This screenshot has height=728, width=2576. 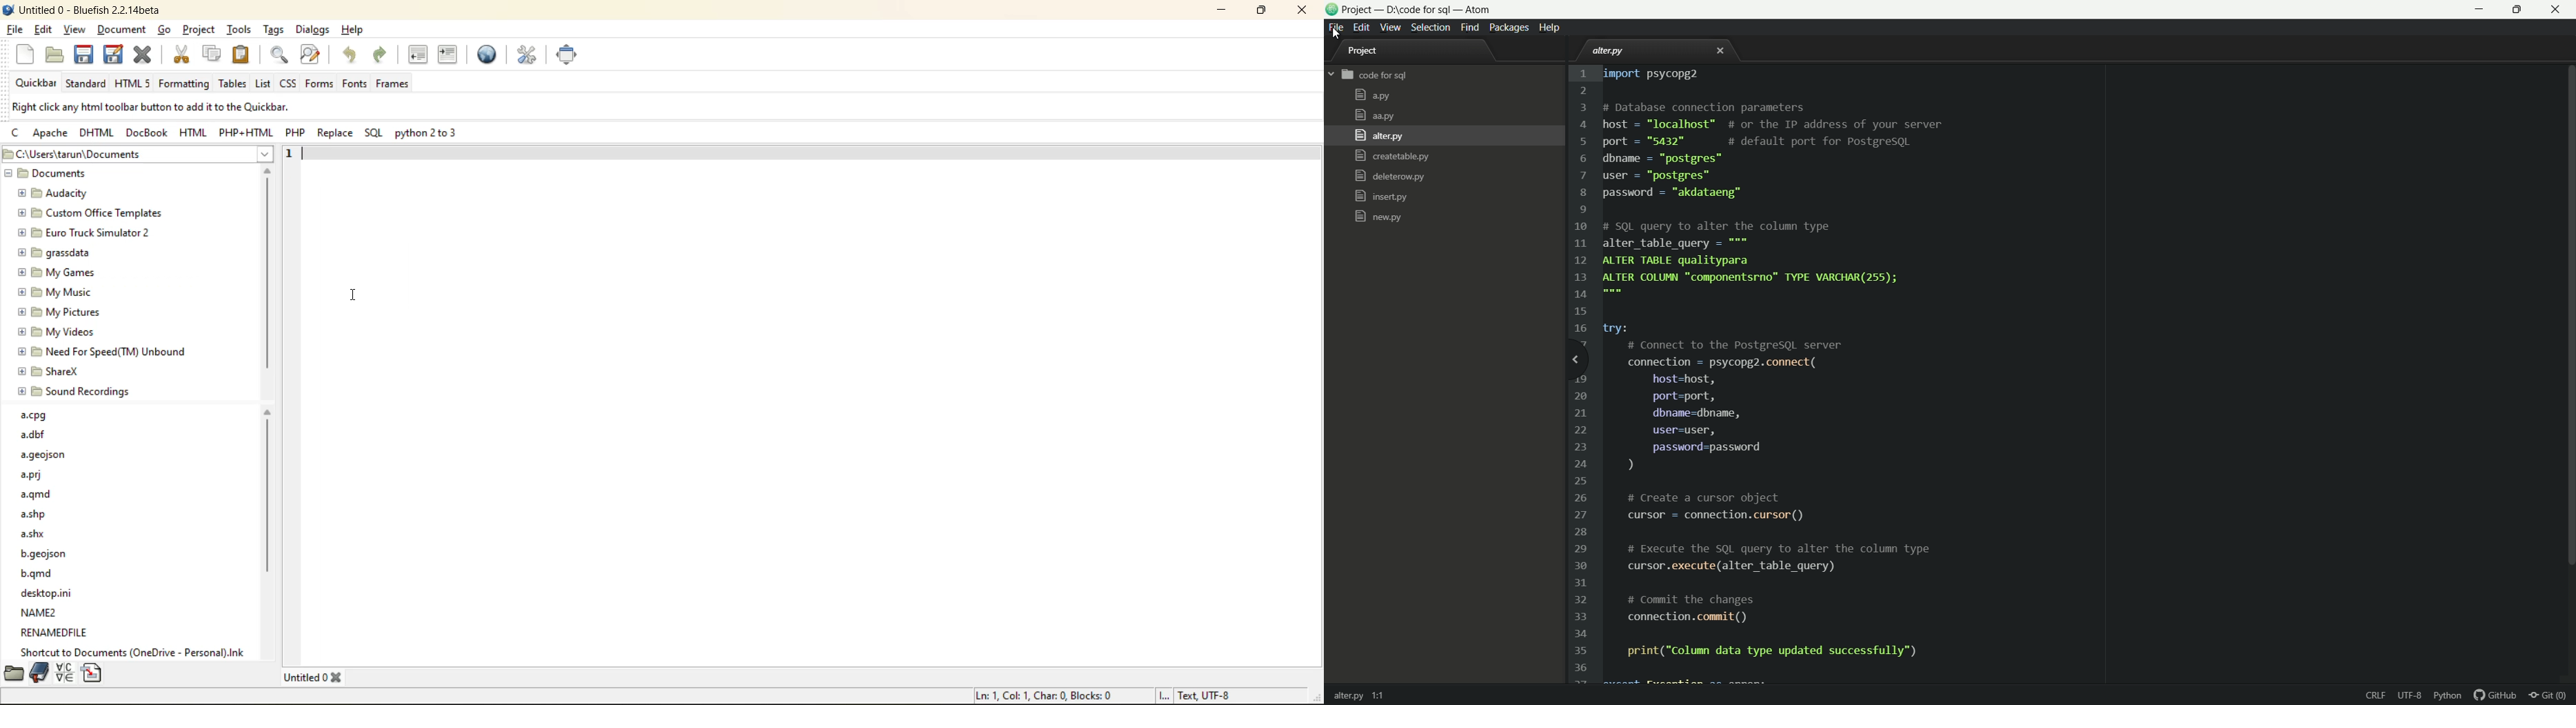 What do you see at coordinates (320, 84) in the screenshot?
I see `forms` at bounding box center [320, 84].